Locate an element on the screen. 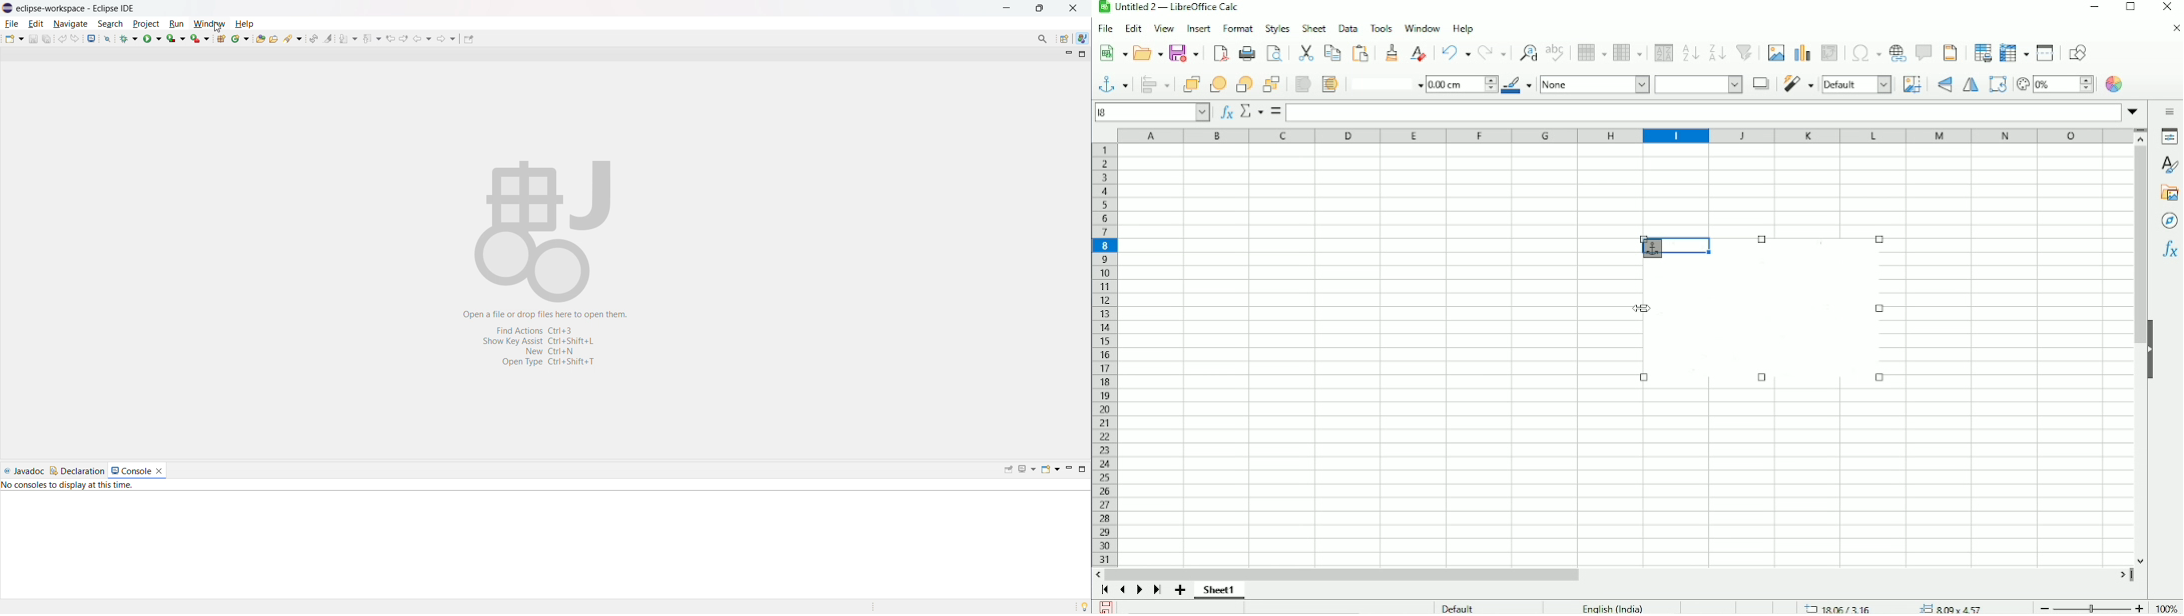 The width and height of the screenshot is (2184, 616). minimize is located at coordinates (1070, 470).